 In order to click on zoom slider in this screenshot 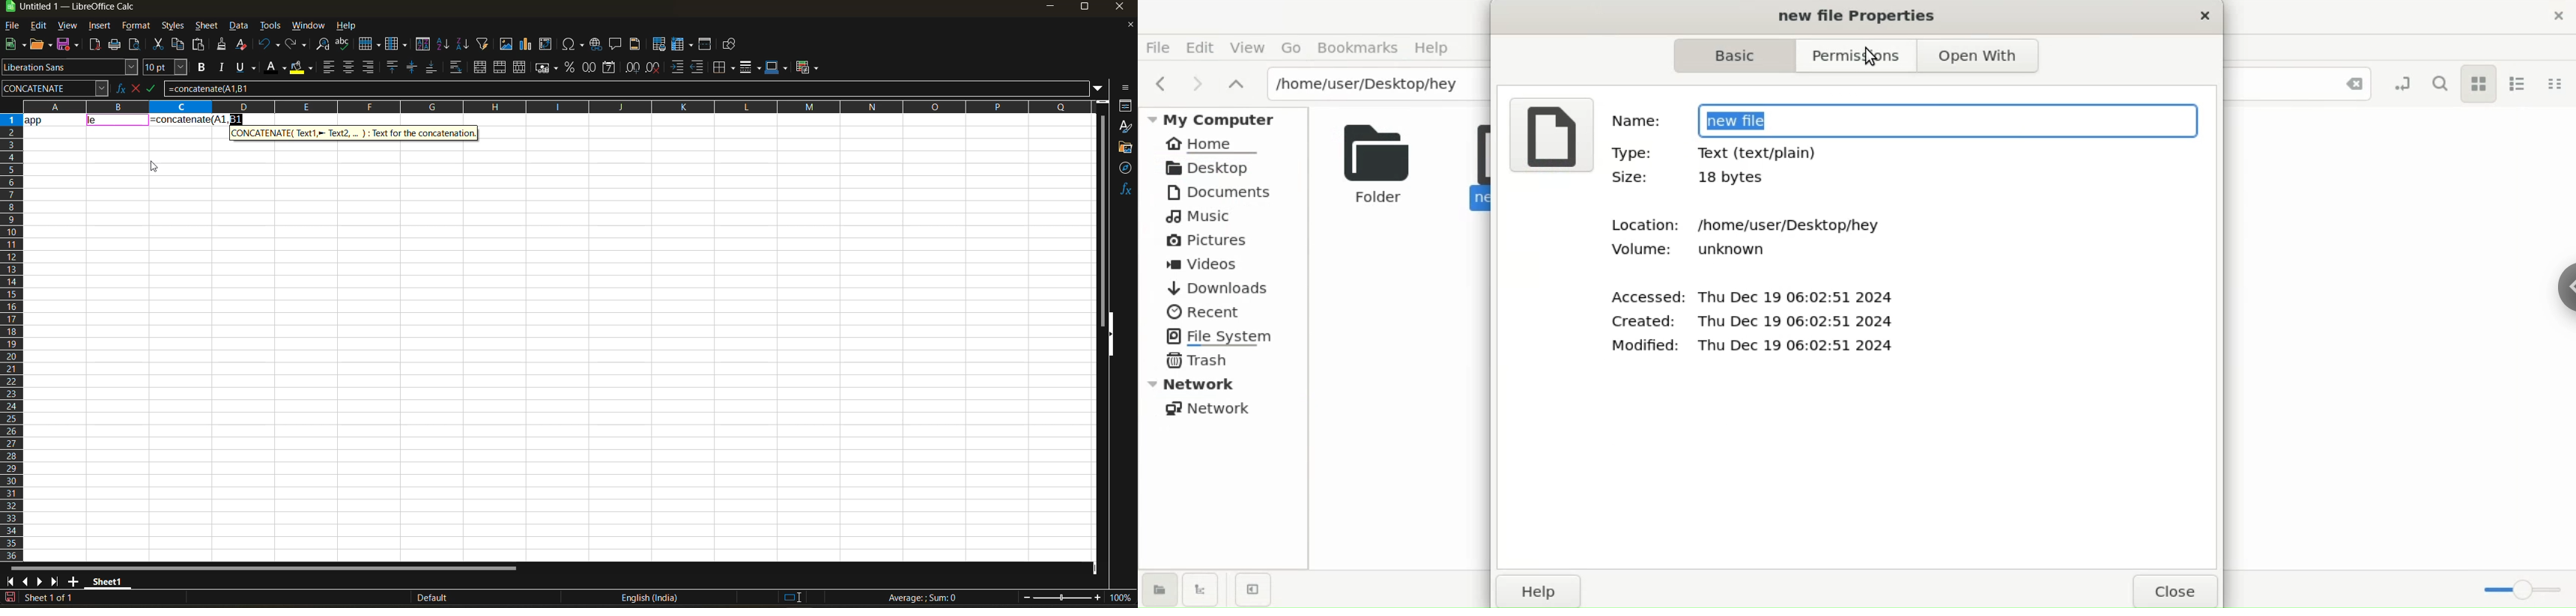, I will do `click(1062, 598)`.